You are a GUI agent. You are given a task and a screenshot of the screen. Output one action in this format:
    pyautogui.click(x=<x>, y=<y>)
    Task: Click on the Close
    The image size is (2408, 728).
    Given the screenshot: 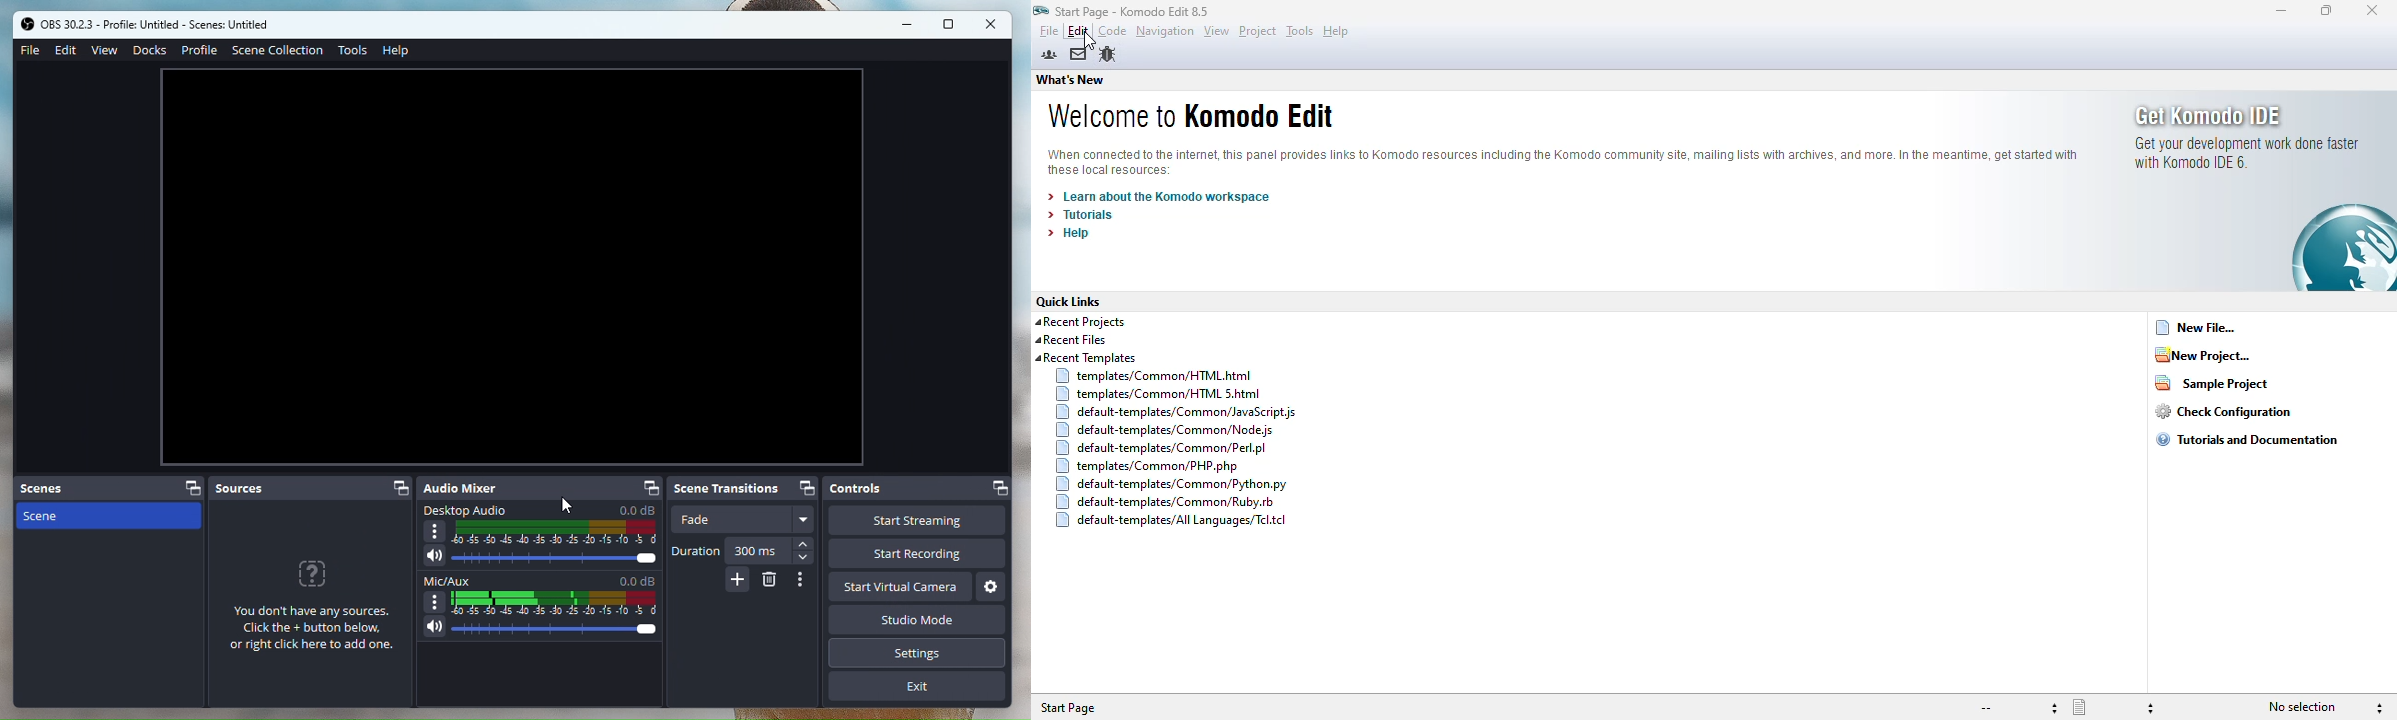 What is the action you would take?
    pyautogui.click(x=989, y=24)
    